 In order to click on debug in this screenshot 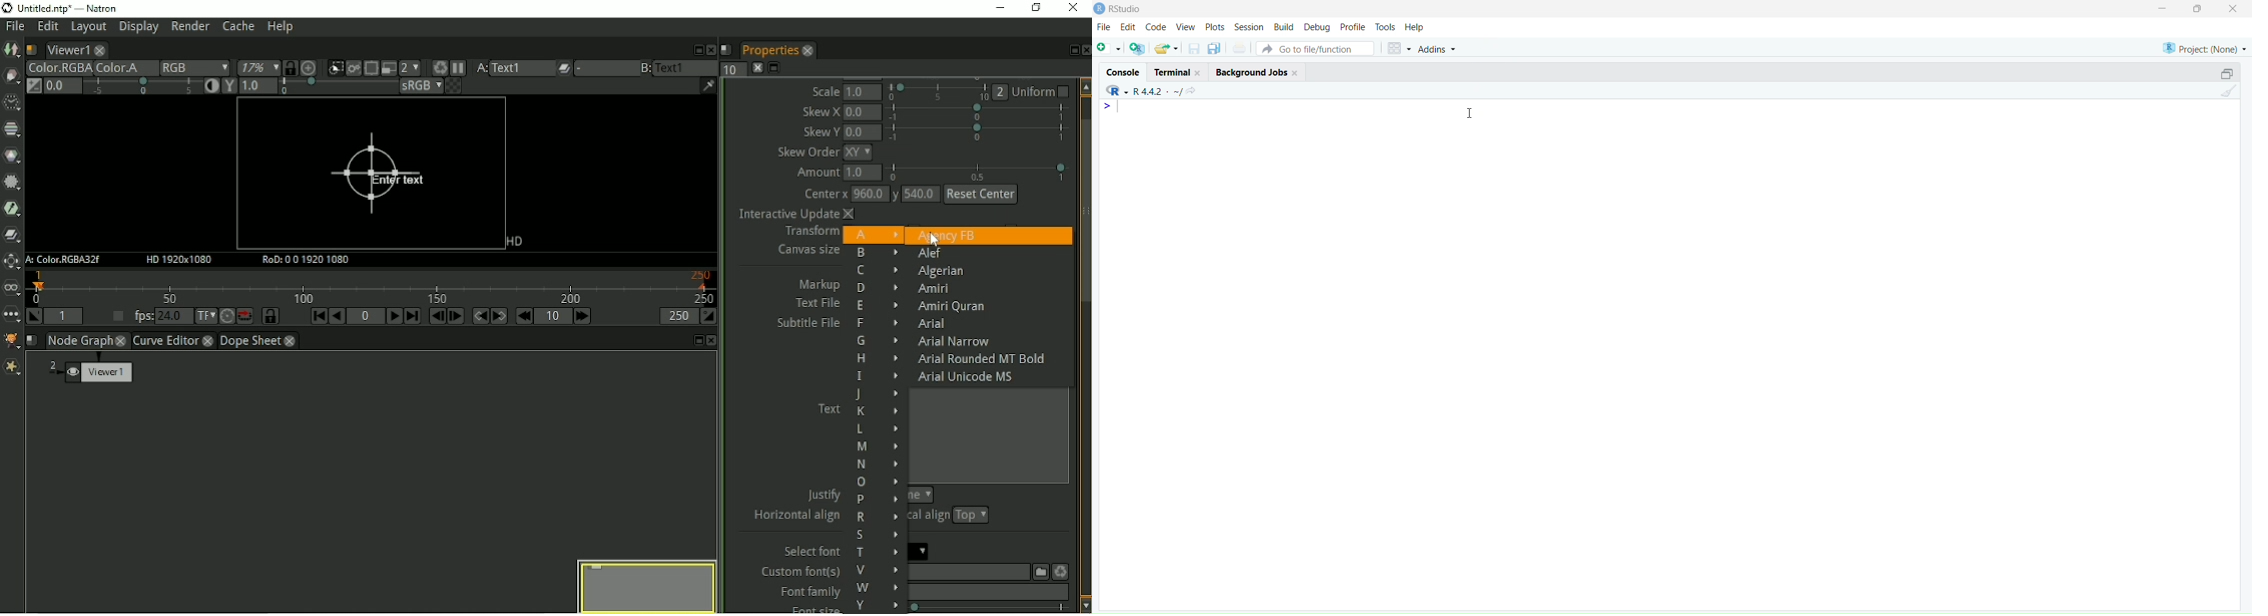, I will do `click(1318, 27)`.